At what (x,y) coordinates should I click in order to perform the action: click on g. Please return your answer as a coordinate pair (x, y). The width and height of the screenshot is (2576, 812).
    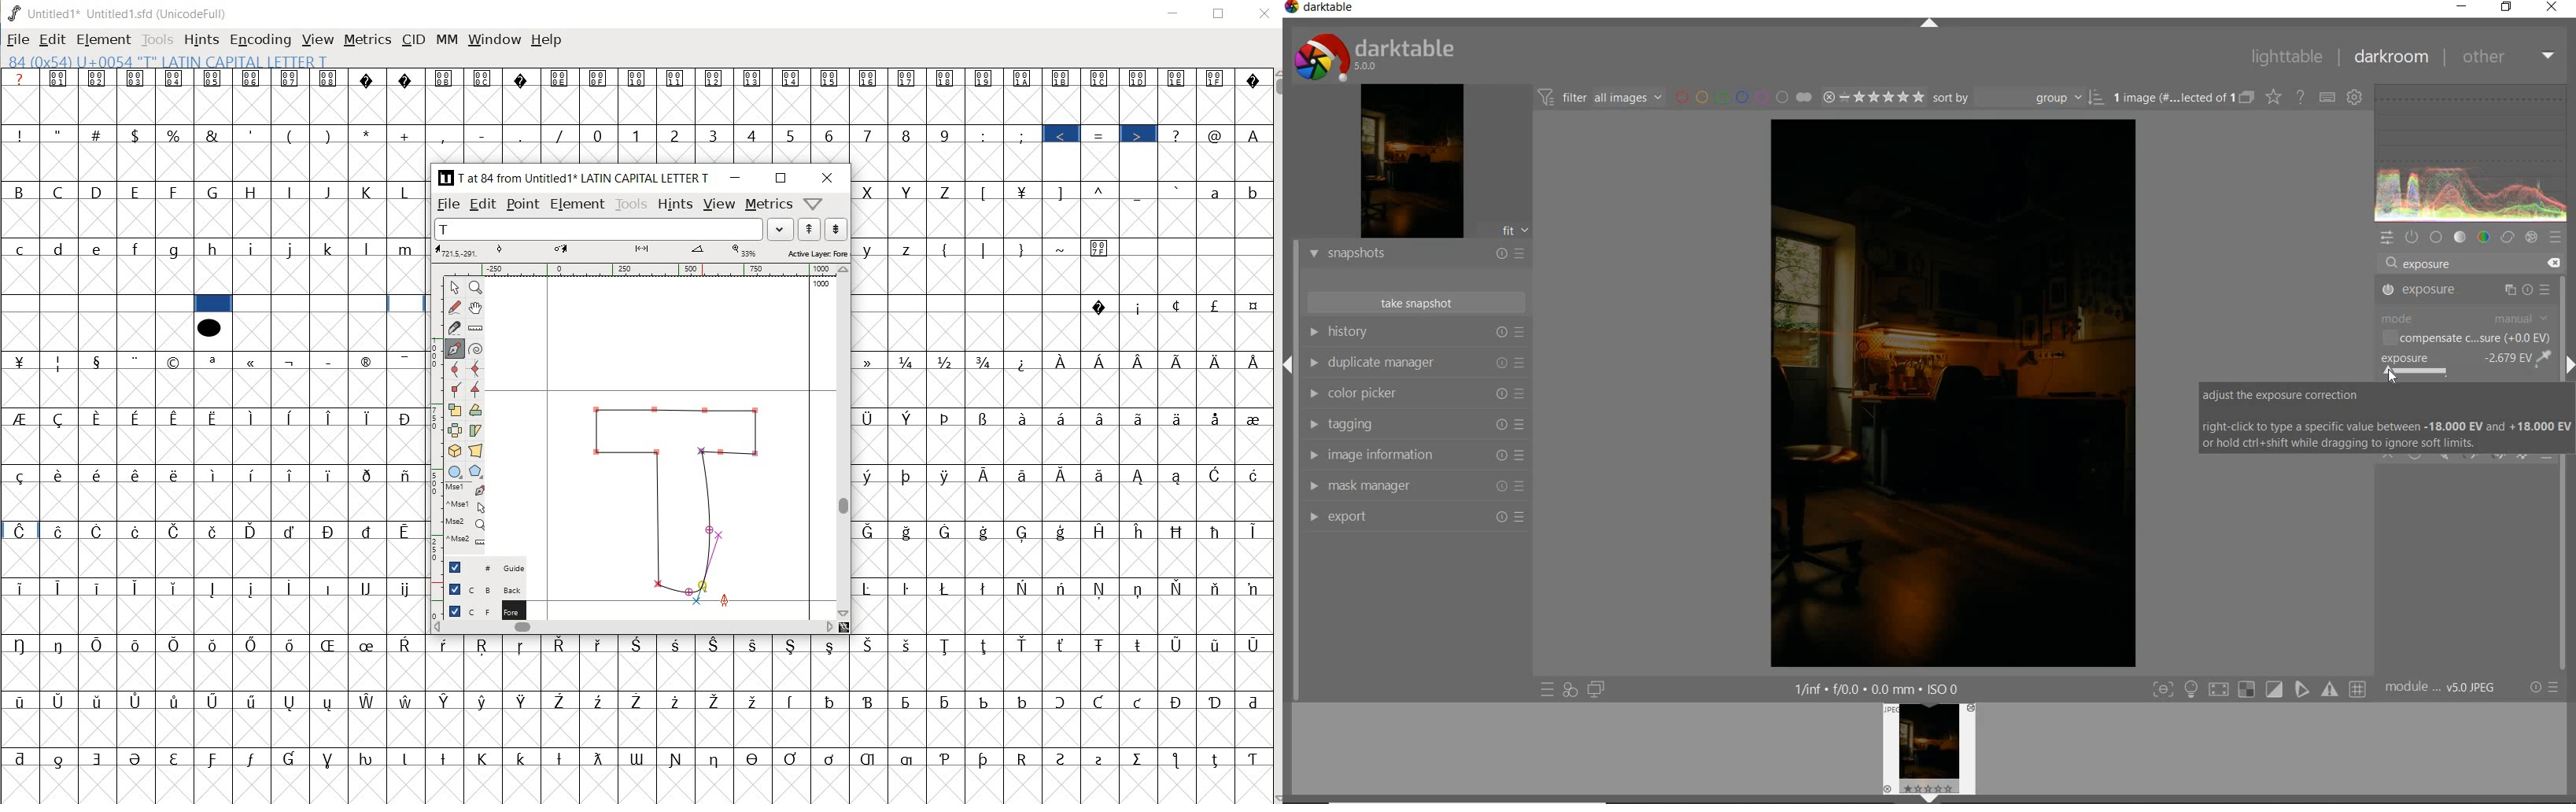
    Looking at the image, I should click on (175, 250).